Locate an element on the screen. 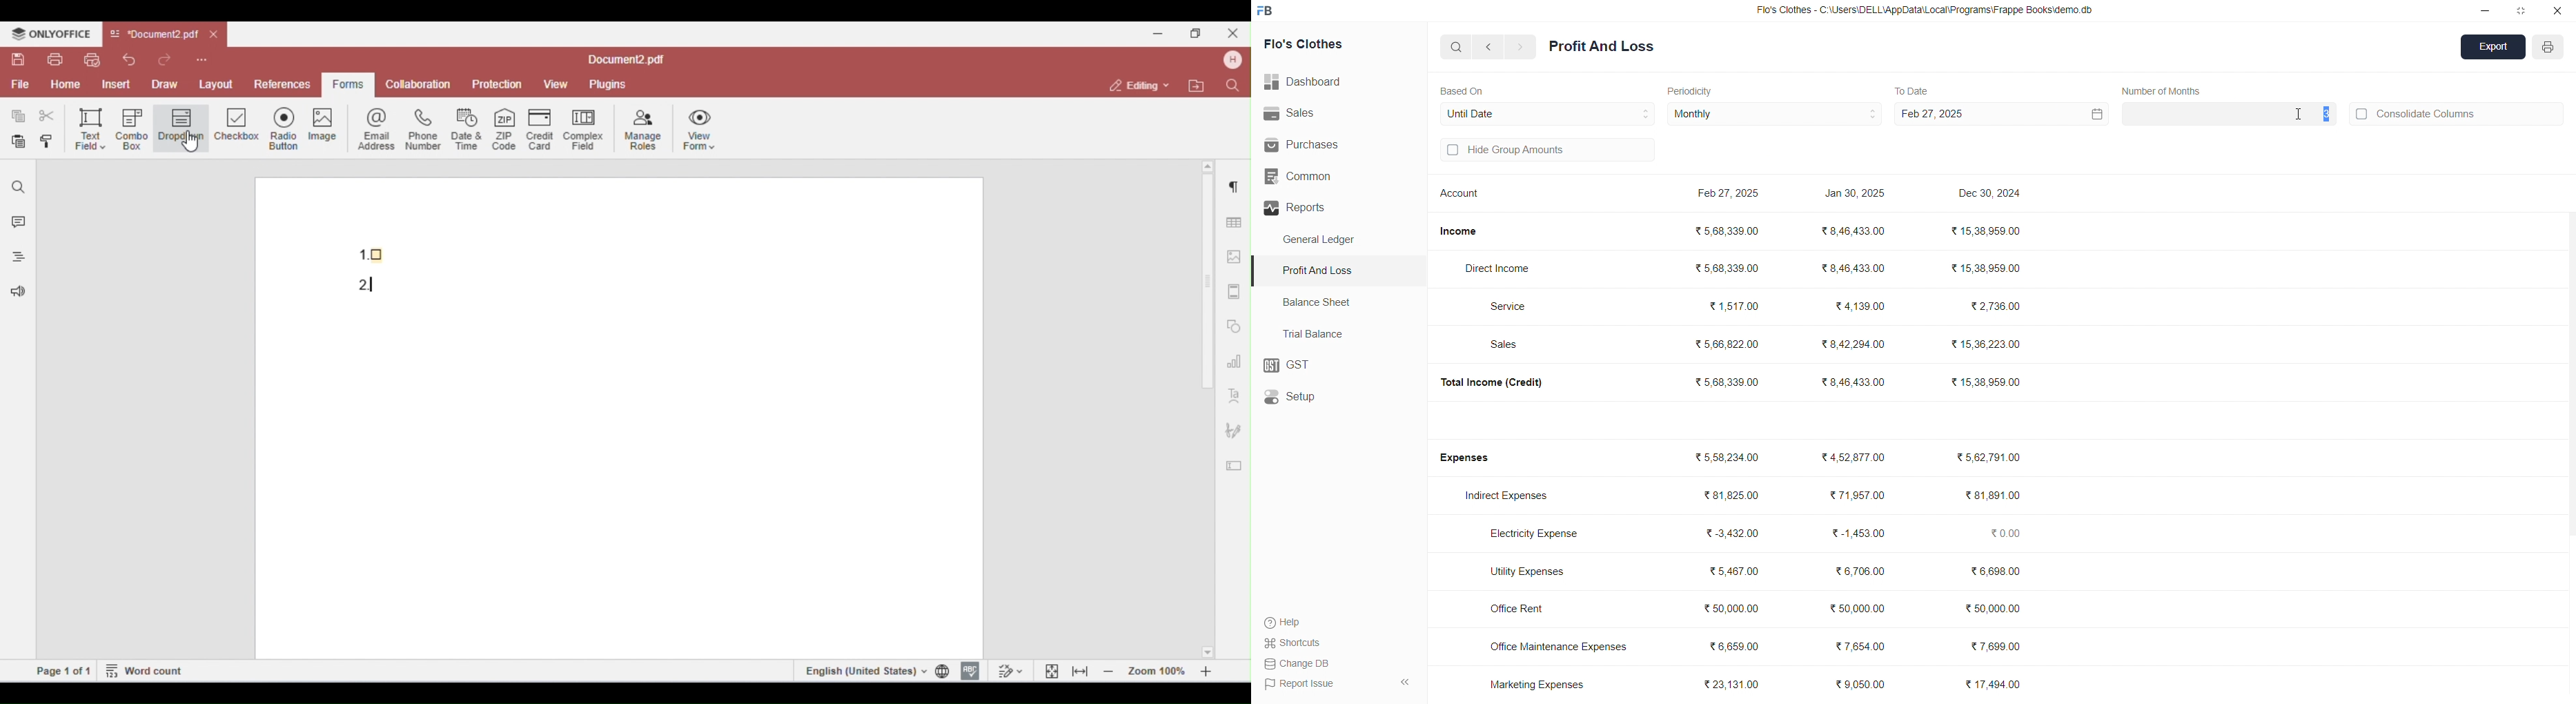 The width and height of the screenshot is (2576, 728). Indirect Expenses is located at coordinates (1511, 497).